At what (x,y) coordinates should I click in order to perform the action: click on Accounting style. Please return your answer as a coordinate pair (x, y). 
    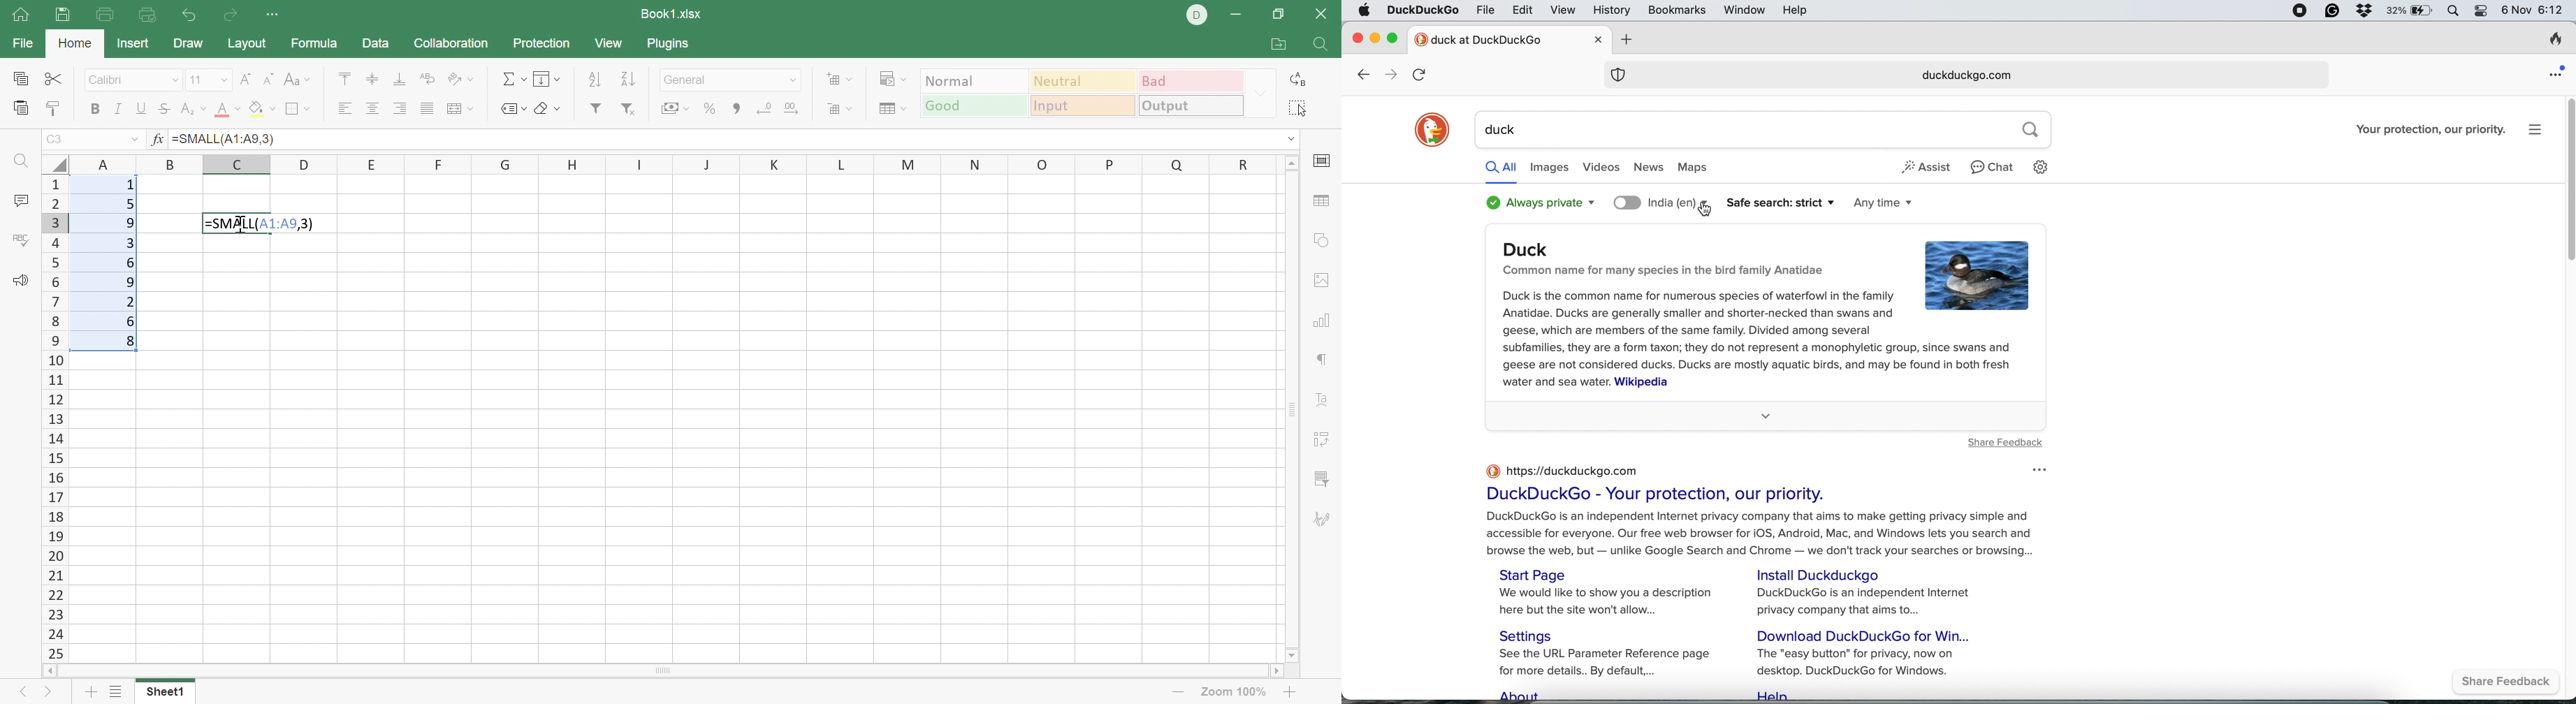
    Looking at the image, I should click on (674, 108).